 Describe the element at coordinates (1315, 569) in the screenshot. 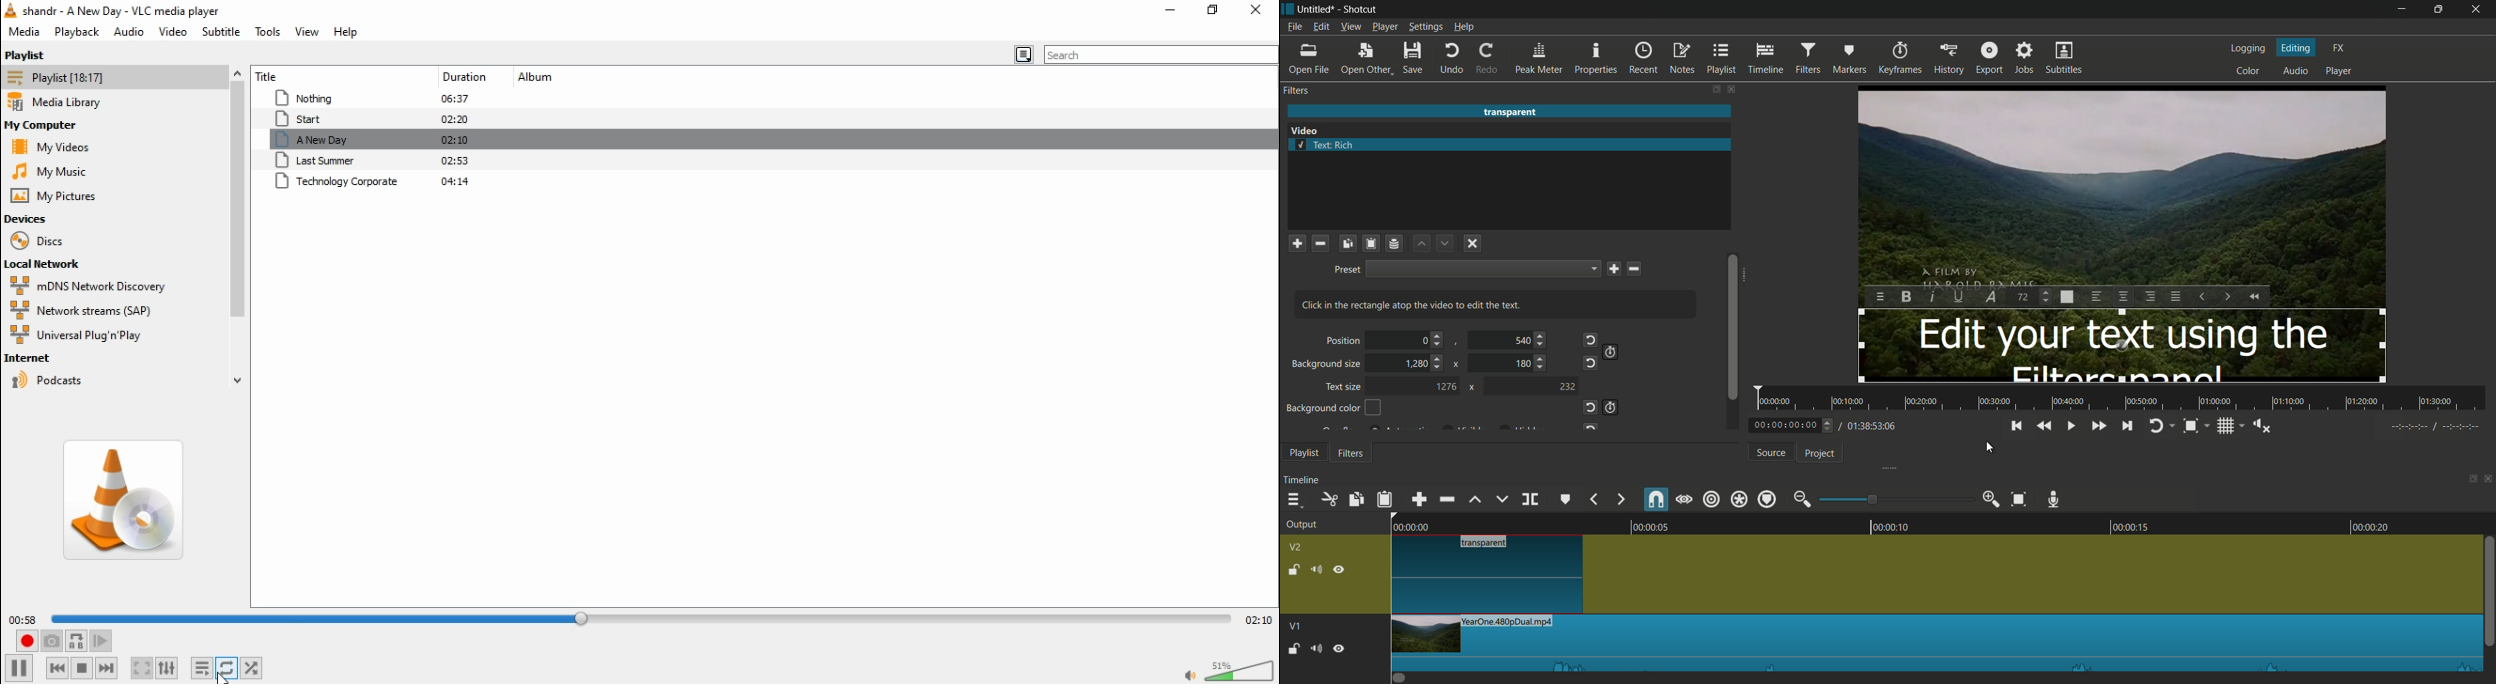

I see `mute` at that location.